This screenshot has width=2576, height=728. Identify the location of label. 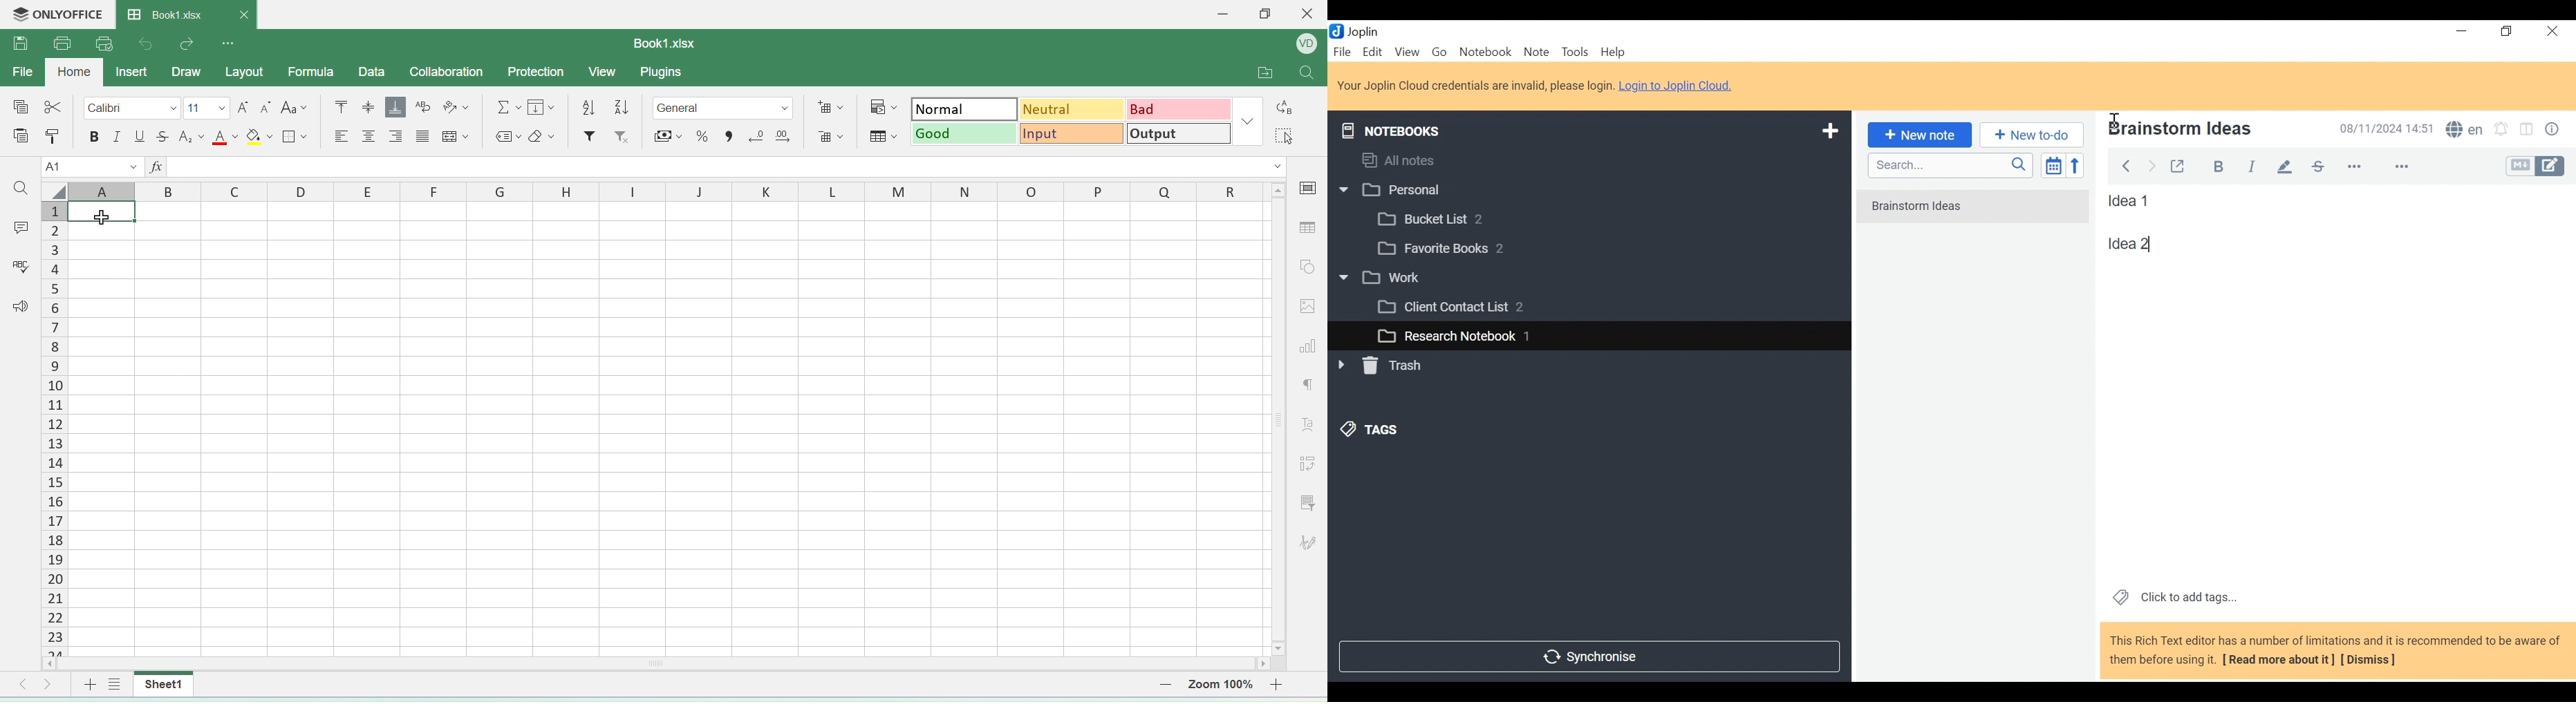
(505, 139).